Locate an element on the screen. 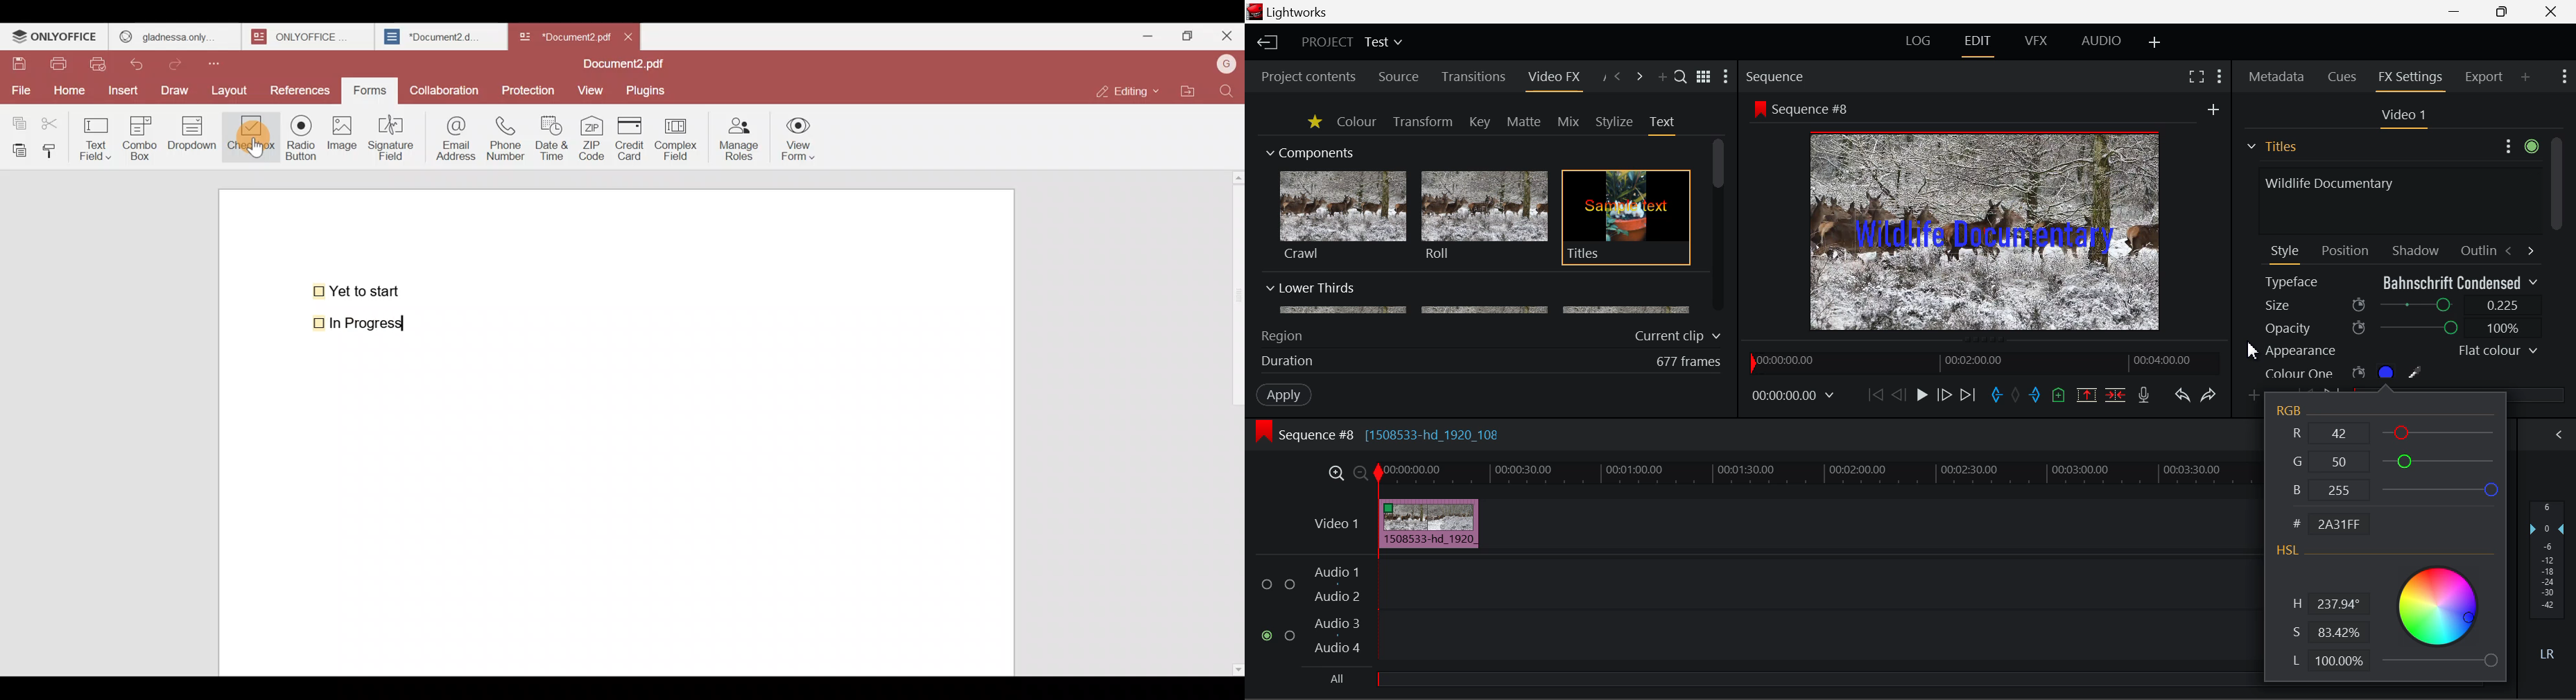  Combo box is located at coordinates (139, 136).